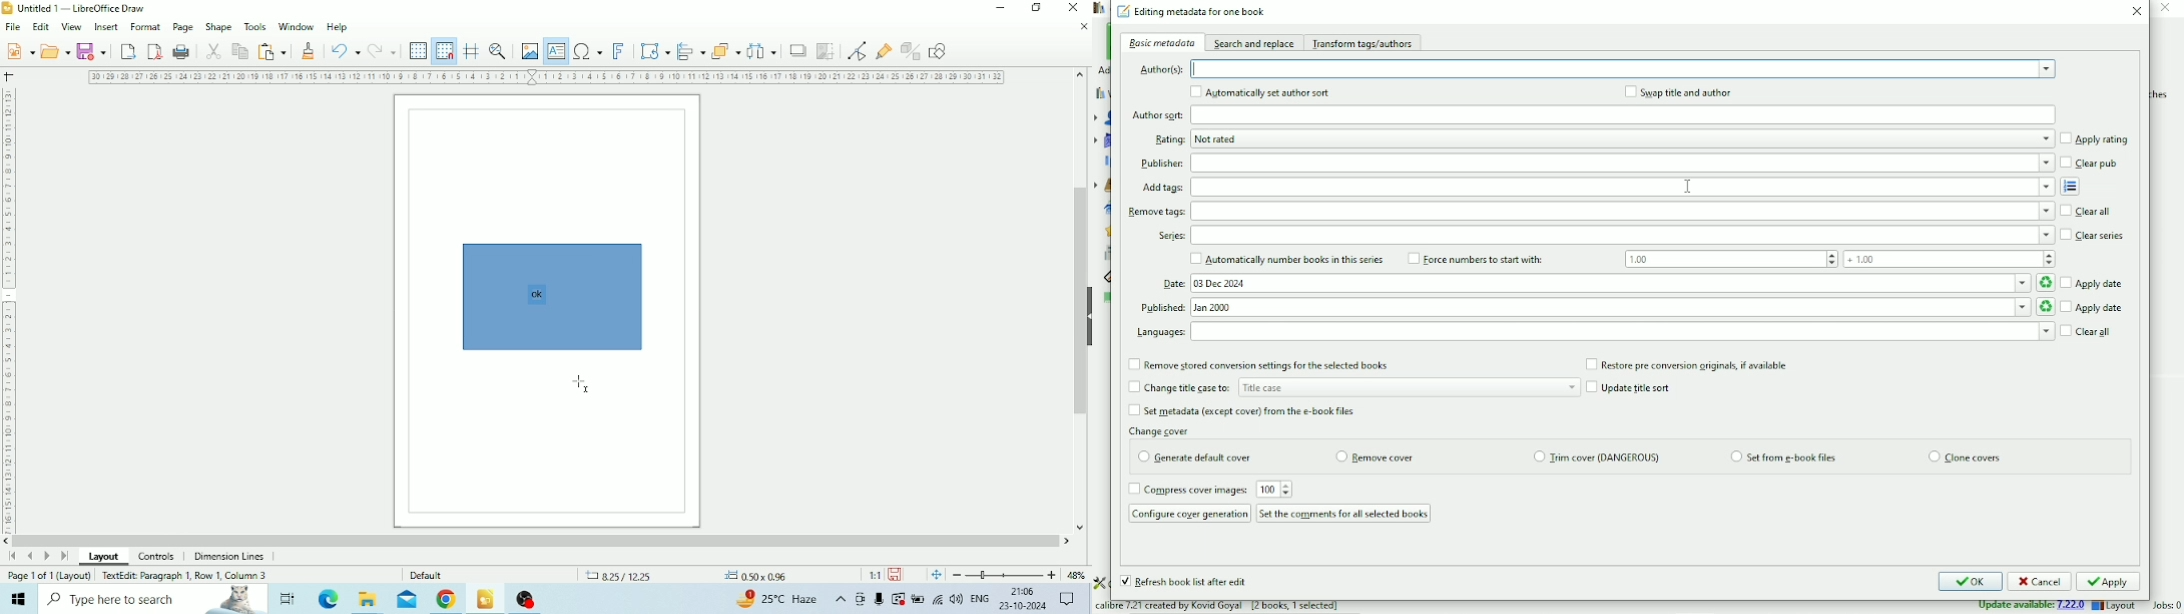 The height and width of the screenshot is (616, 2184). I want to click on Layout, so click(2116, 606).